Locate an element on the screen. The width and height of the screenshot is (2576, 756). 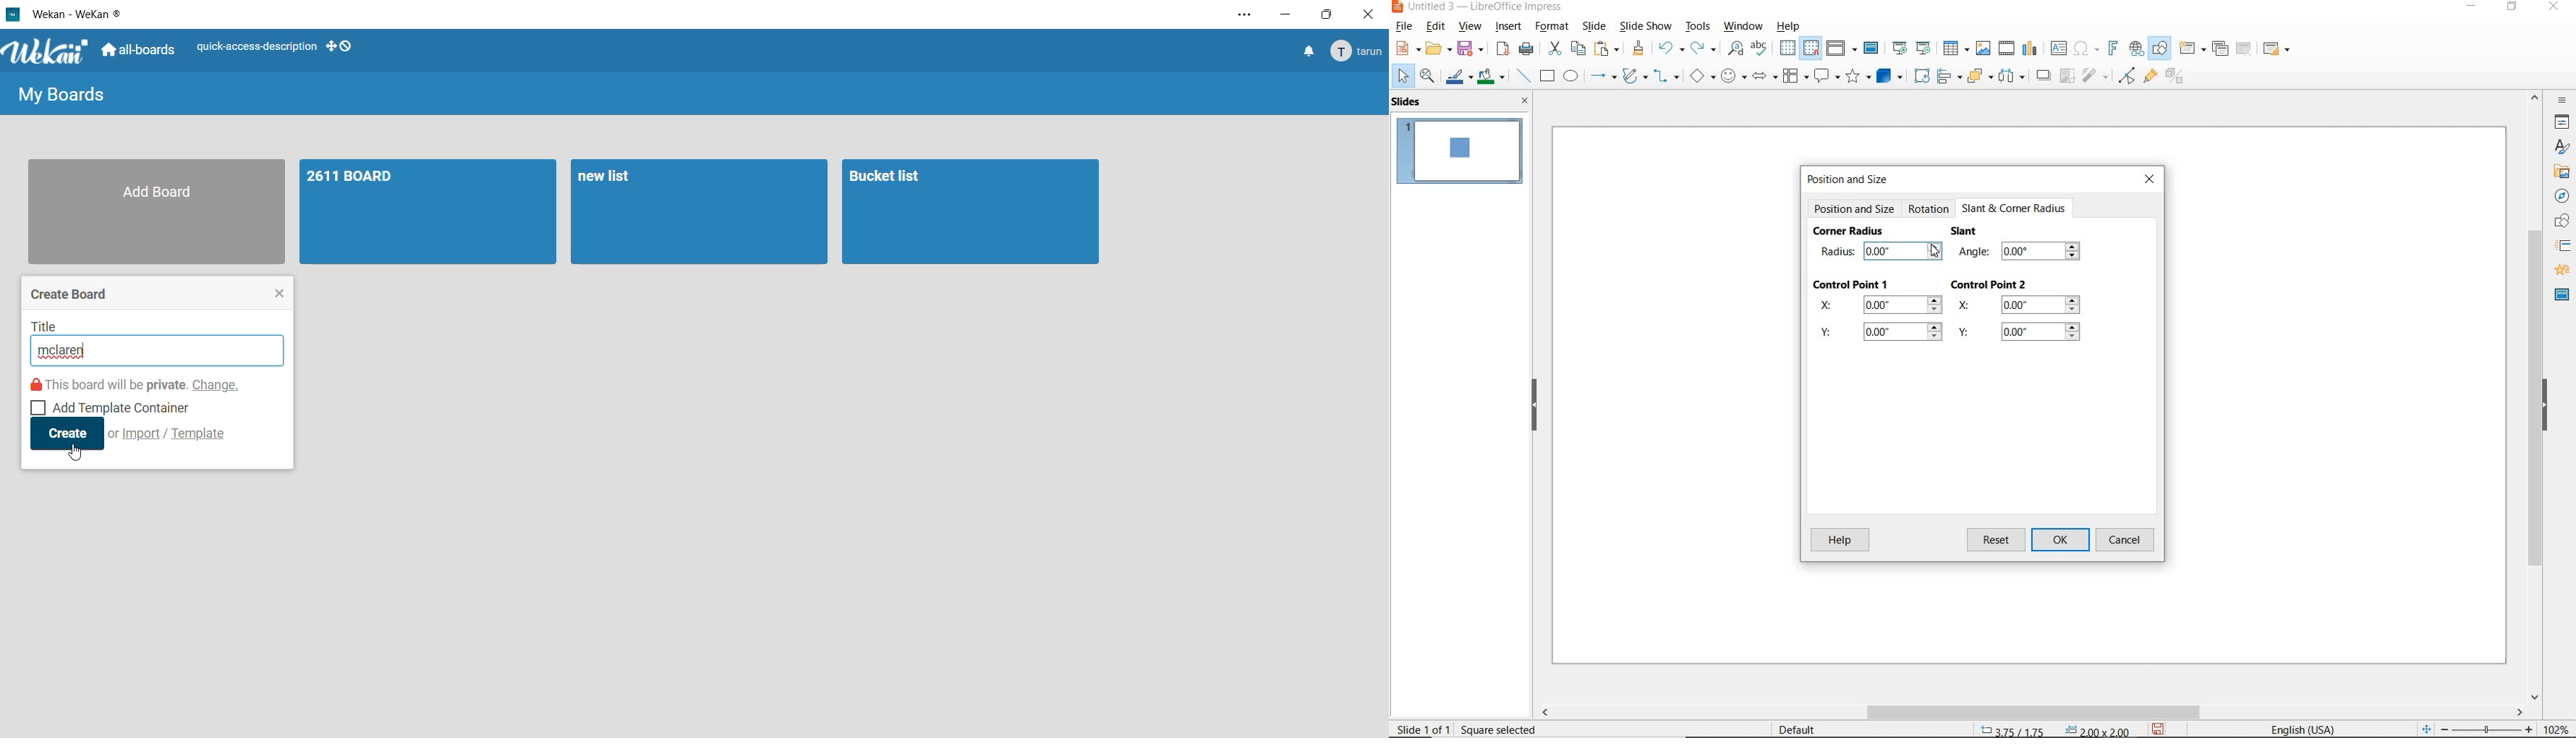
symbol shapes is located at coordinates (1733, 77).